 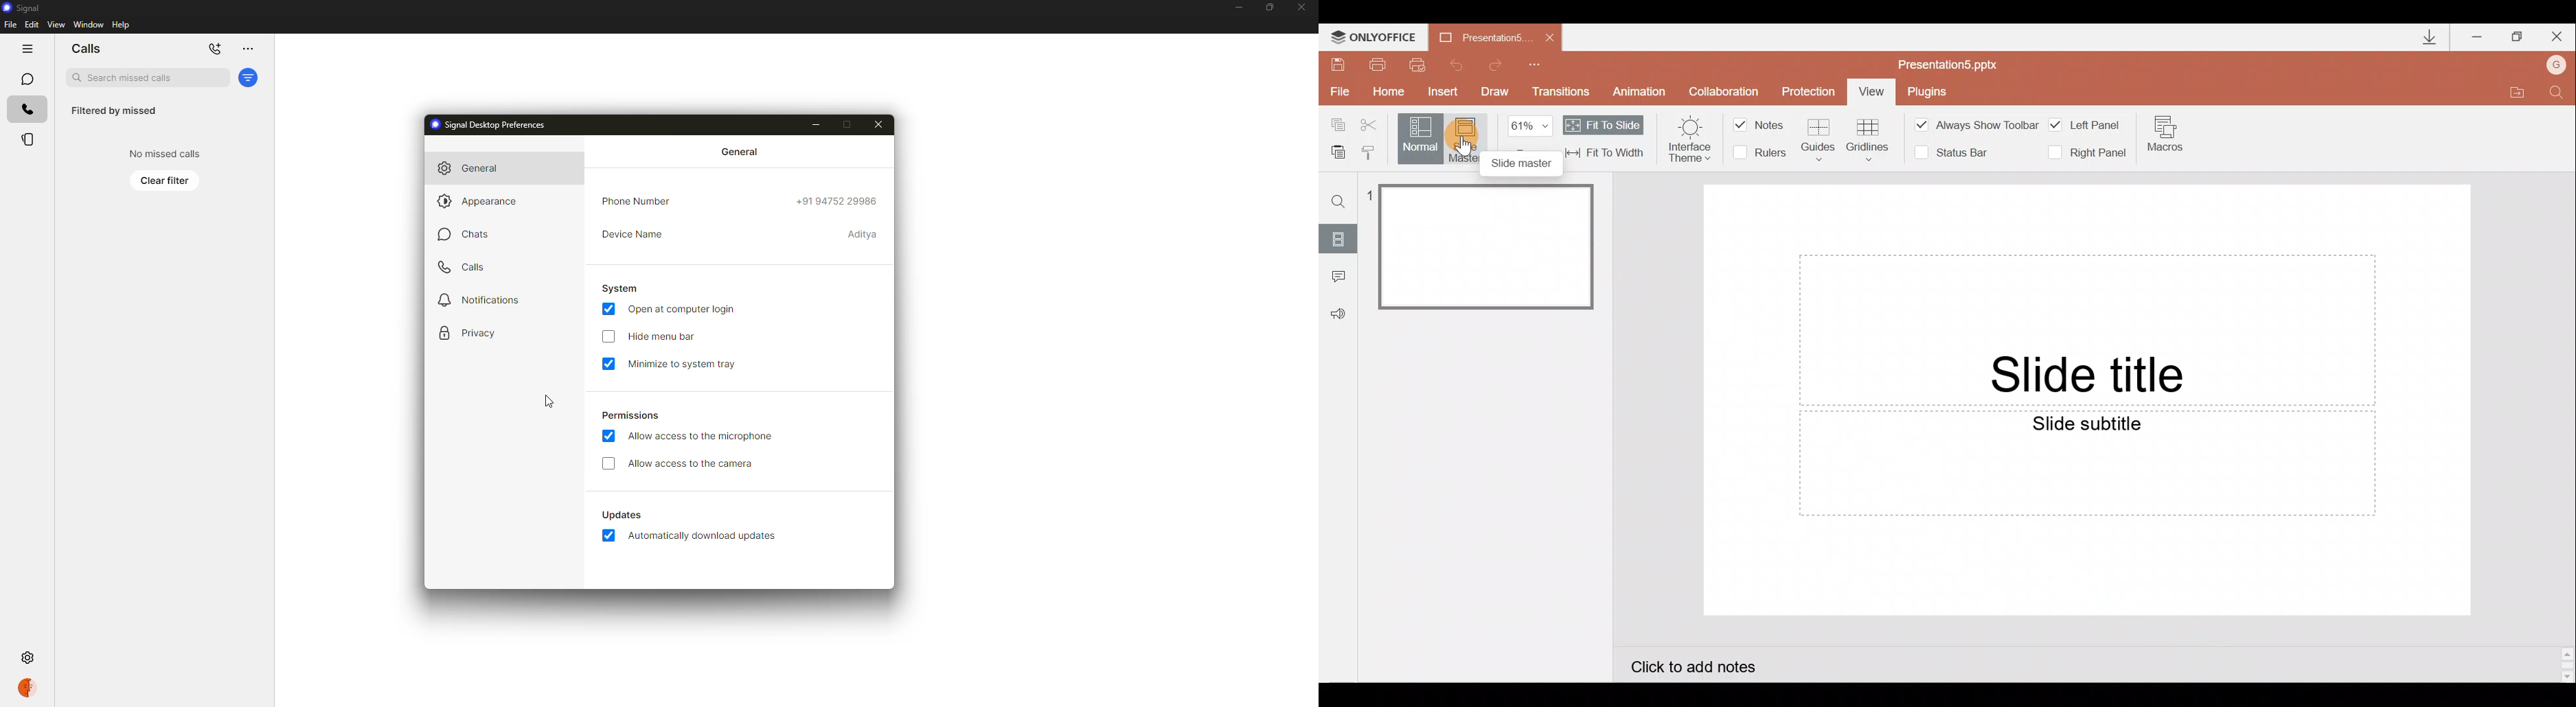 What do you see at coordinates (1478, 141) in the screenshot?
I see `Cursor on slide master` at bounding box center [1478, 141].